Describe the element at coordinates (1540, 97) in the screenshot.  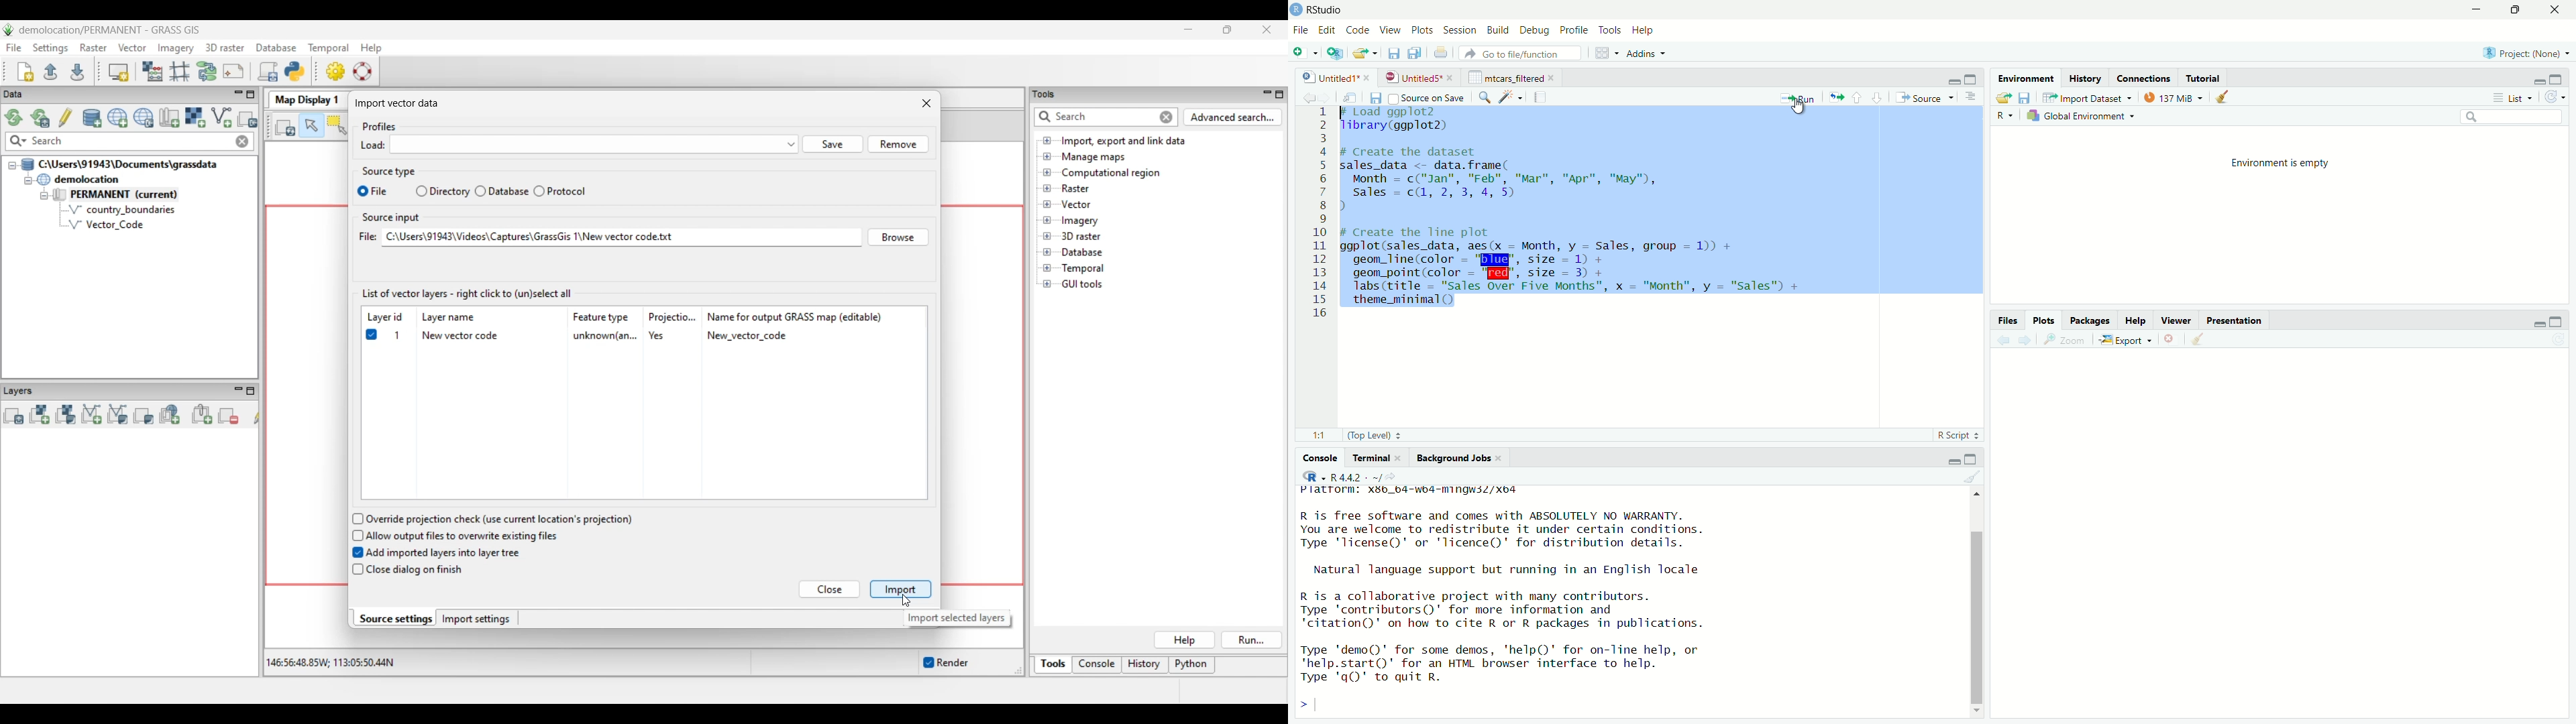
I see `compile reports` at that location.